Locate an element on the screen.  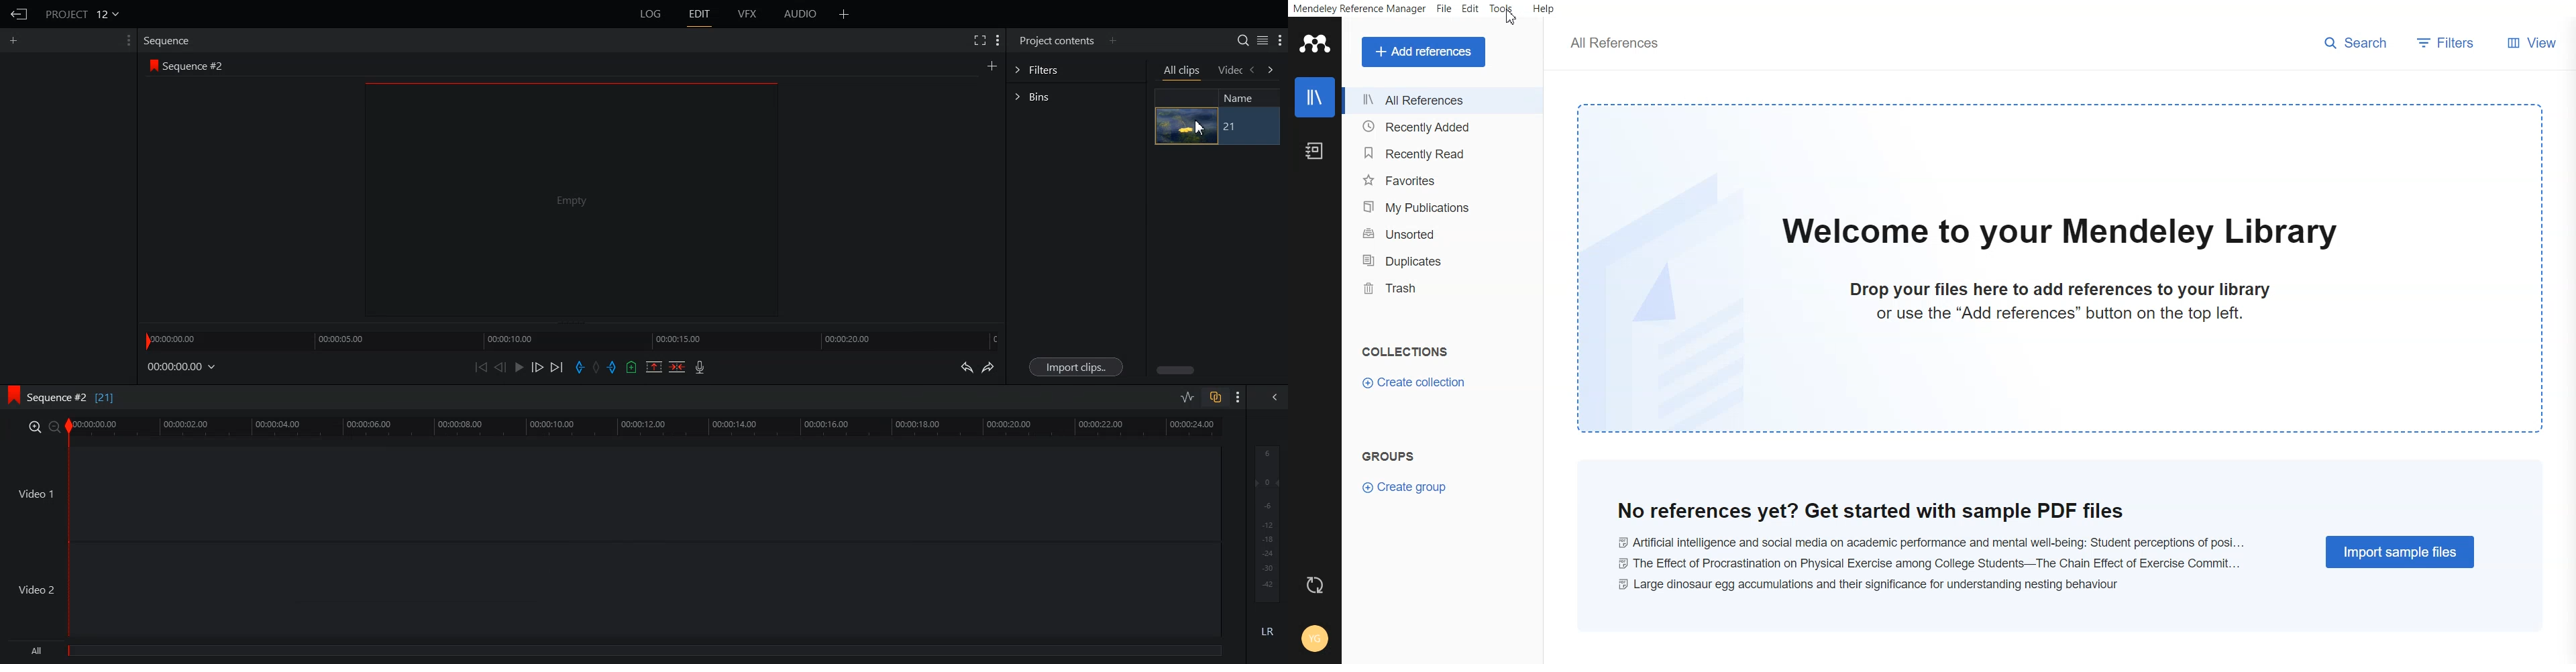
Video is located at coordinates (1230, 70).